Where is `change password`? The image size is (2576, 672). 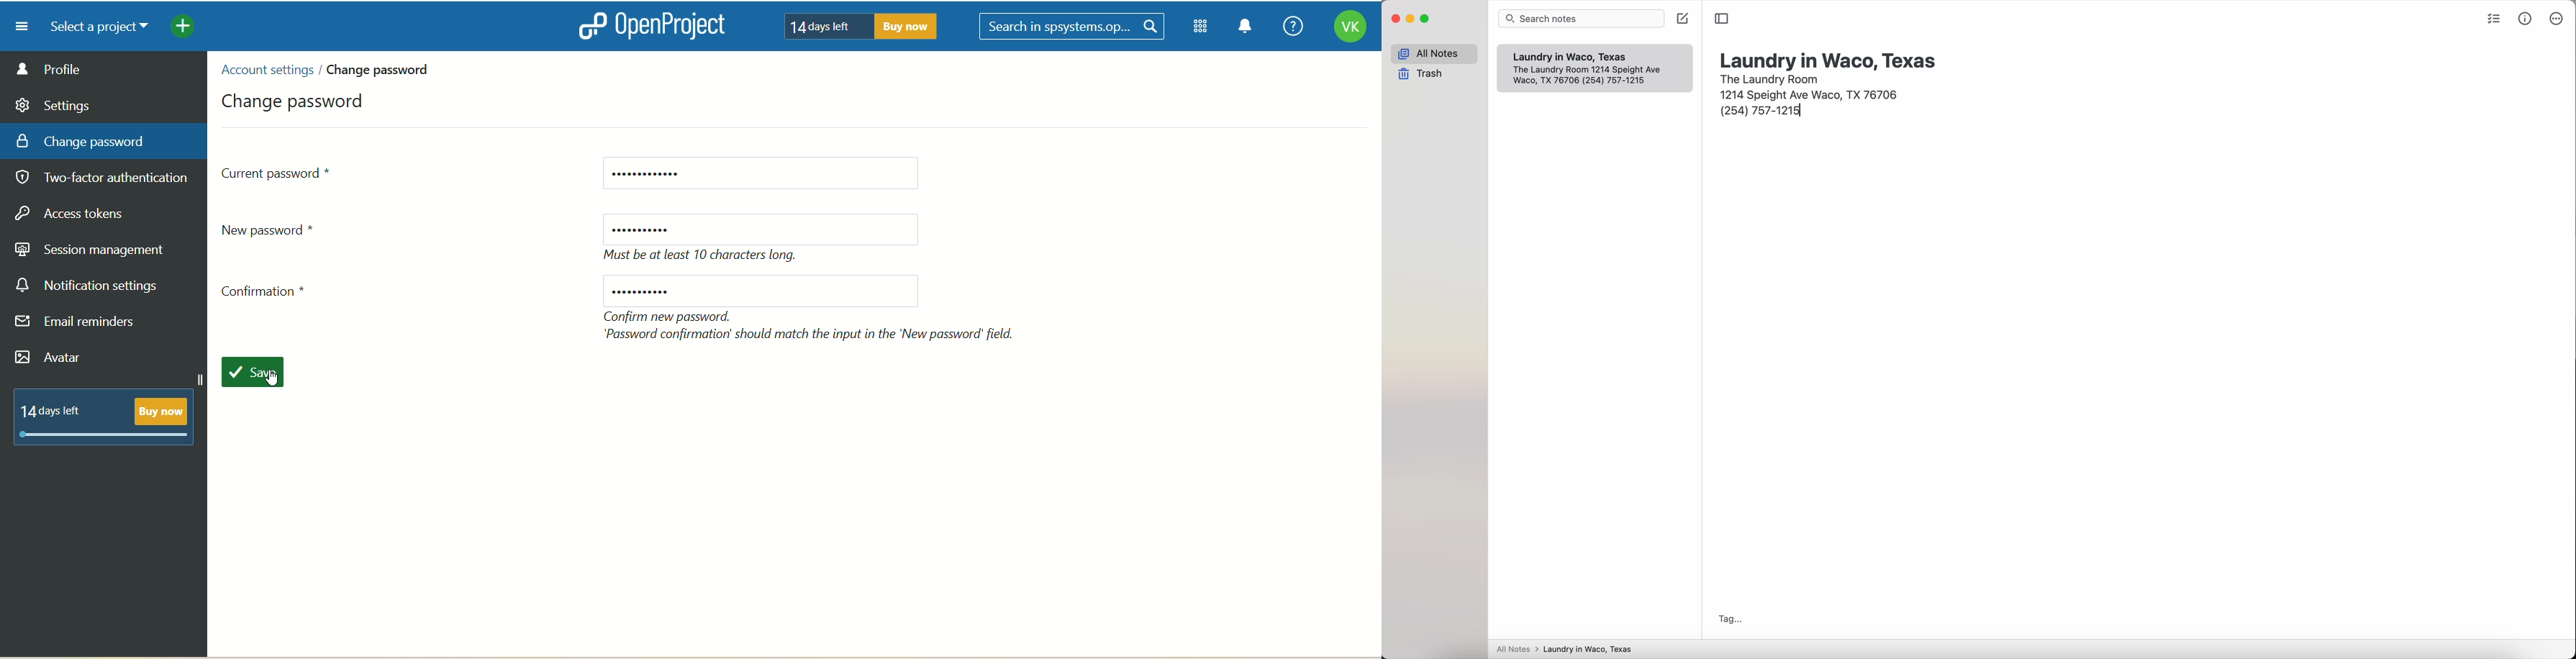
change password is located at coordinates (81, 140).